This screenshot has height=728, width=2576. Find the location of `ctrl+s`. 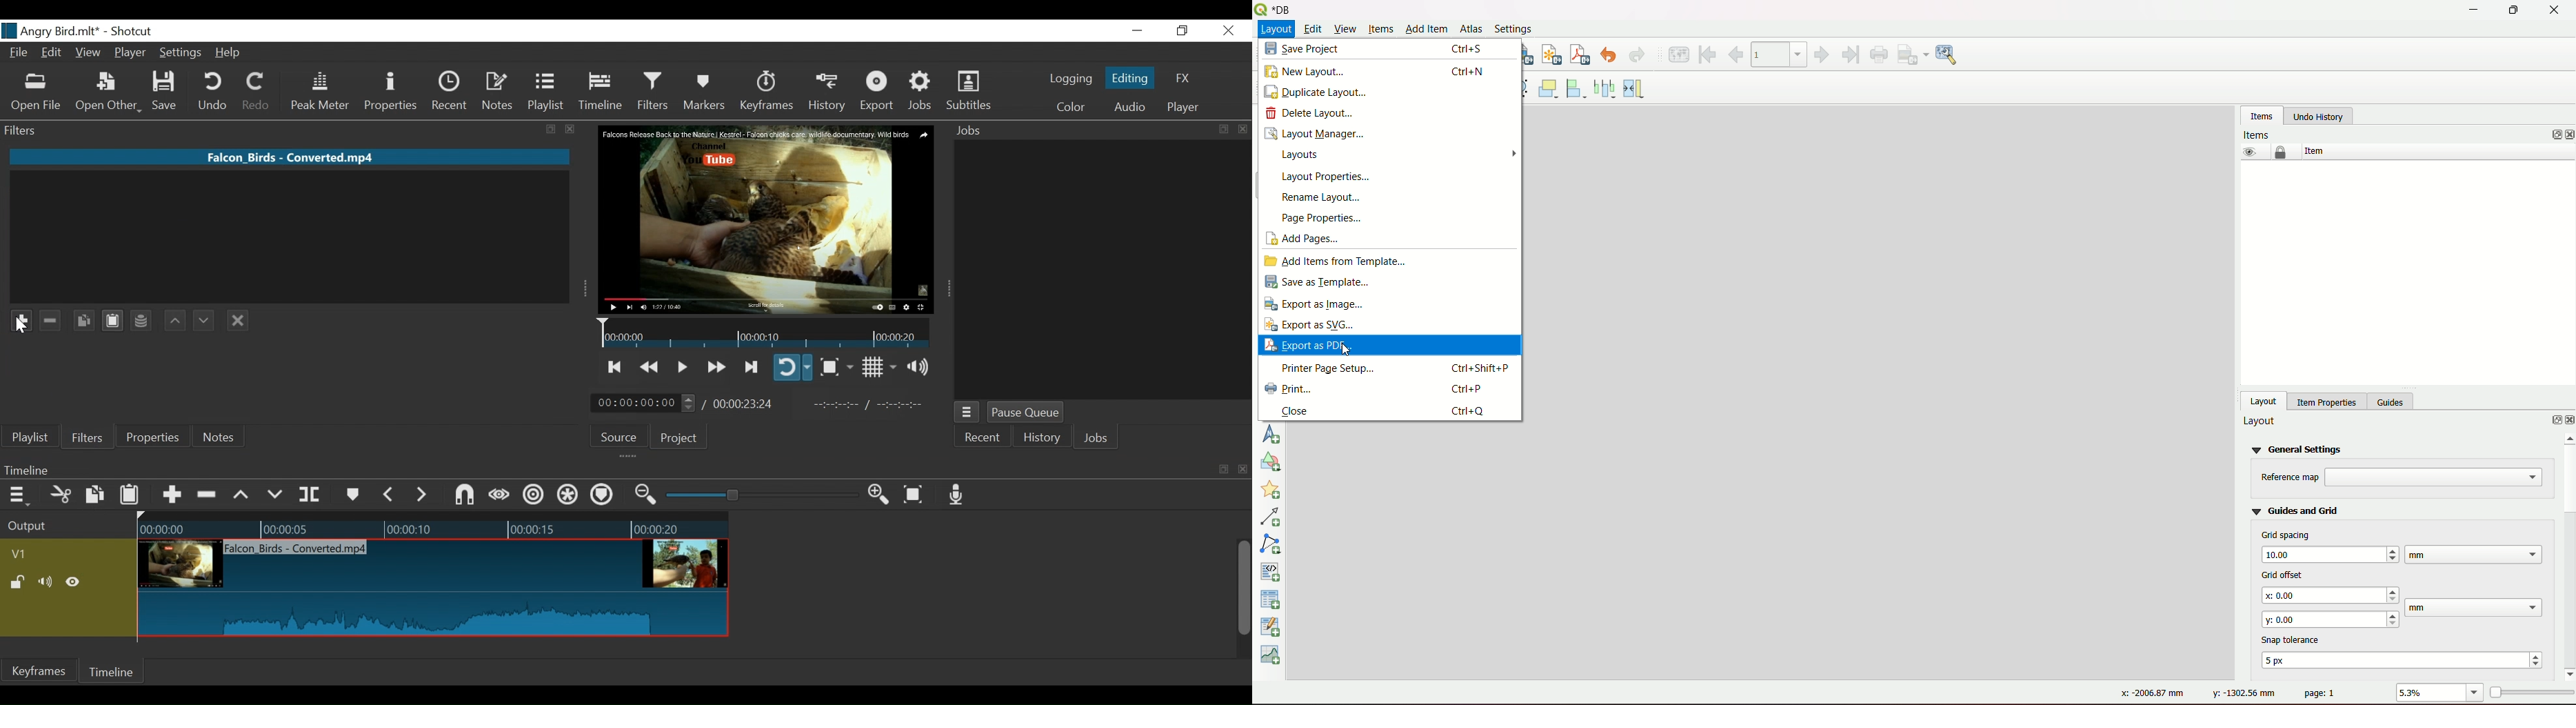

ctrl+s is located at coordinates (1471, 48).